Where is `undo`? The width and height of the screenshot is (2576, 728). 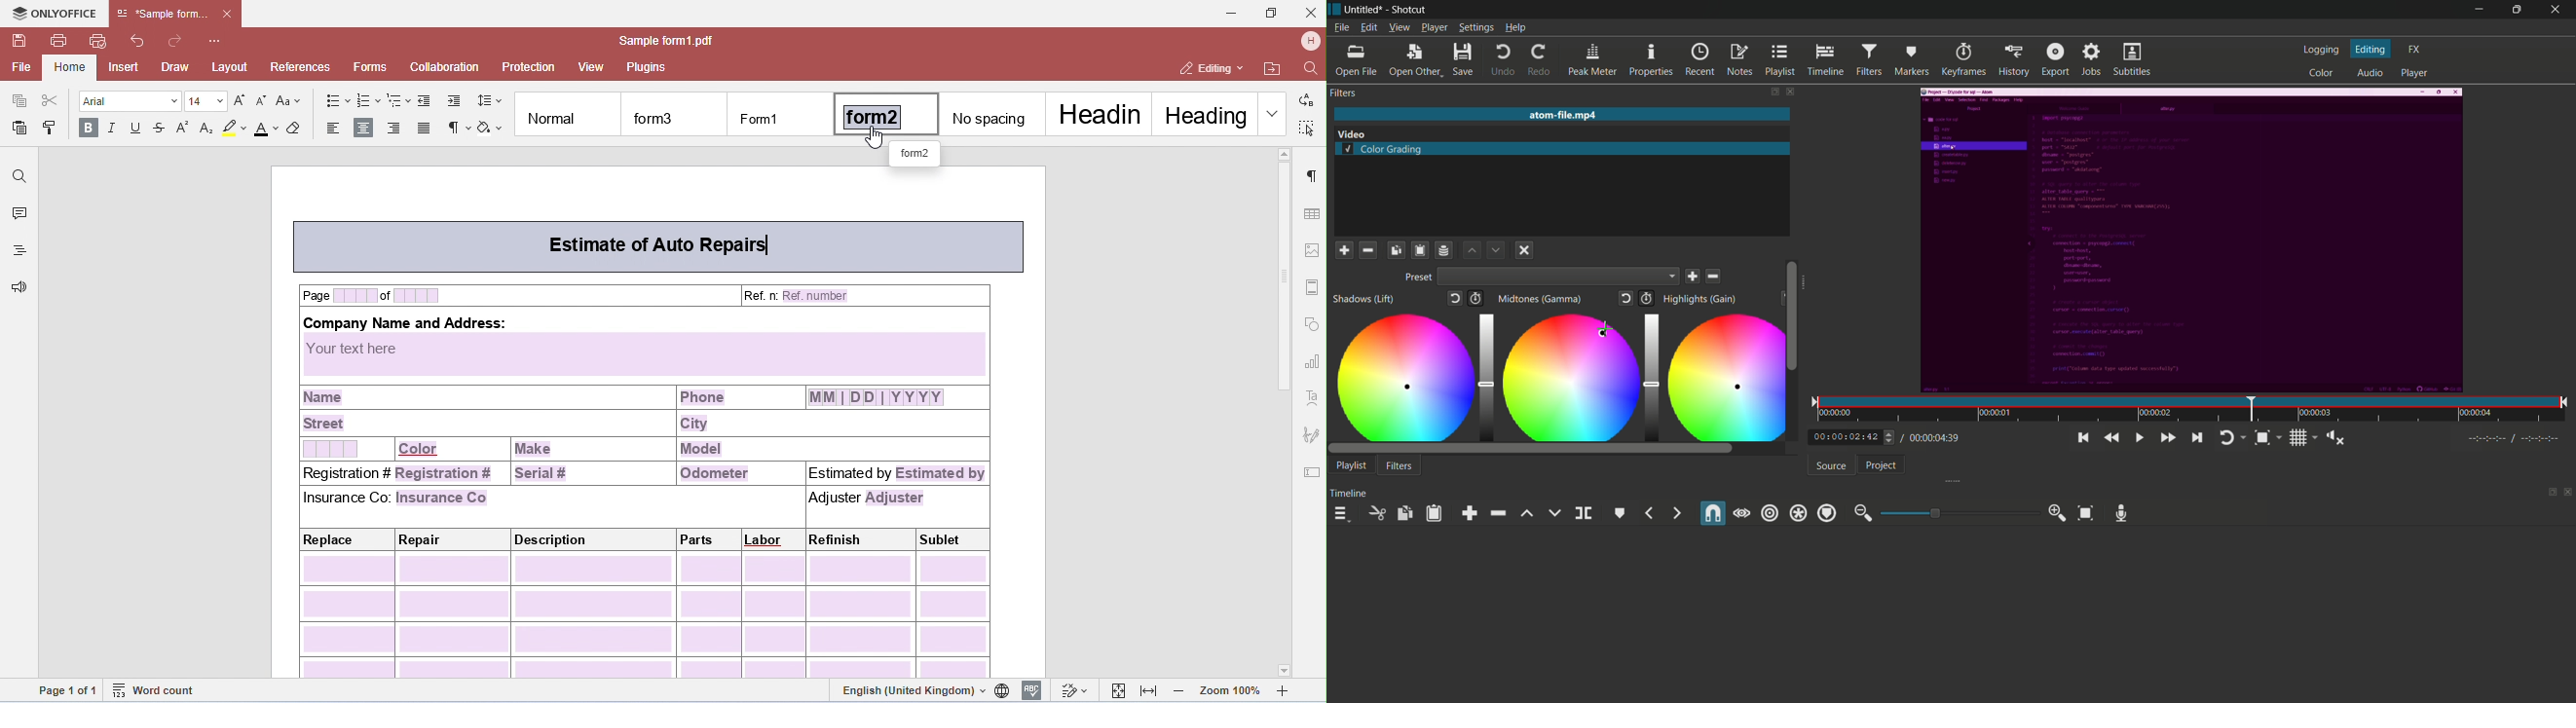 undo is located at coordinates (1504, 62).